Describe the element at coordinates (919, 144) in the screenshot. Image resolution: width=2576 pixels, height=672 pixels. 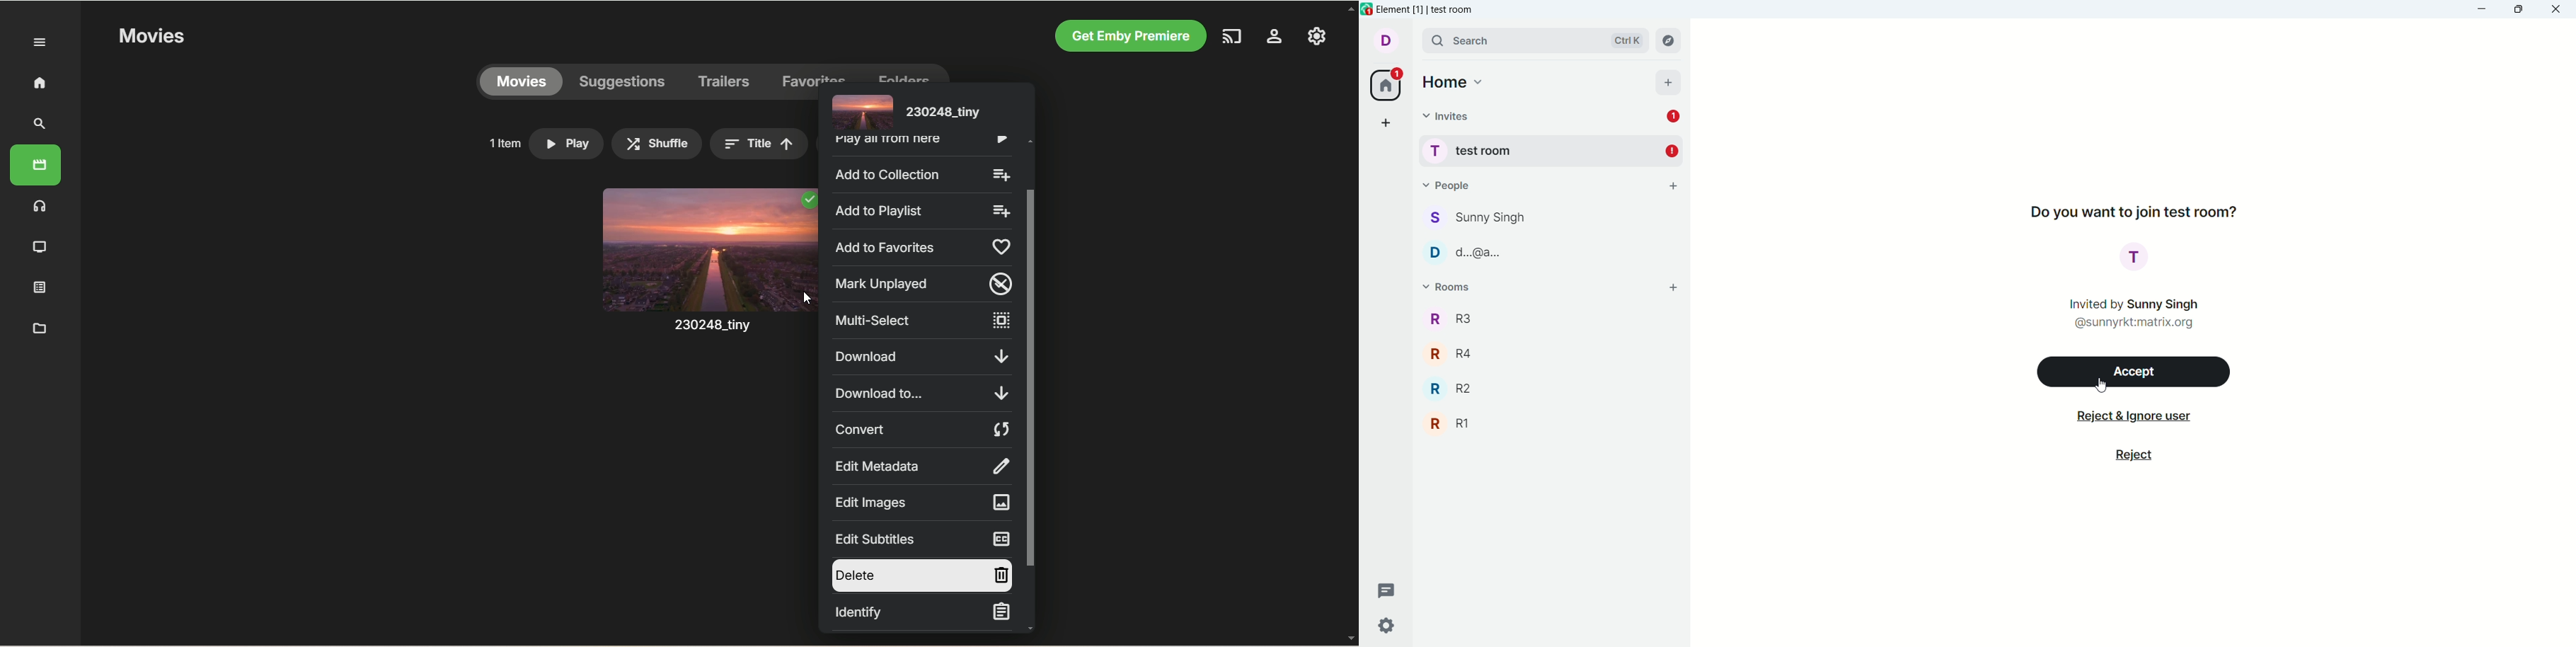
I see `play all from here` at that location.